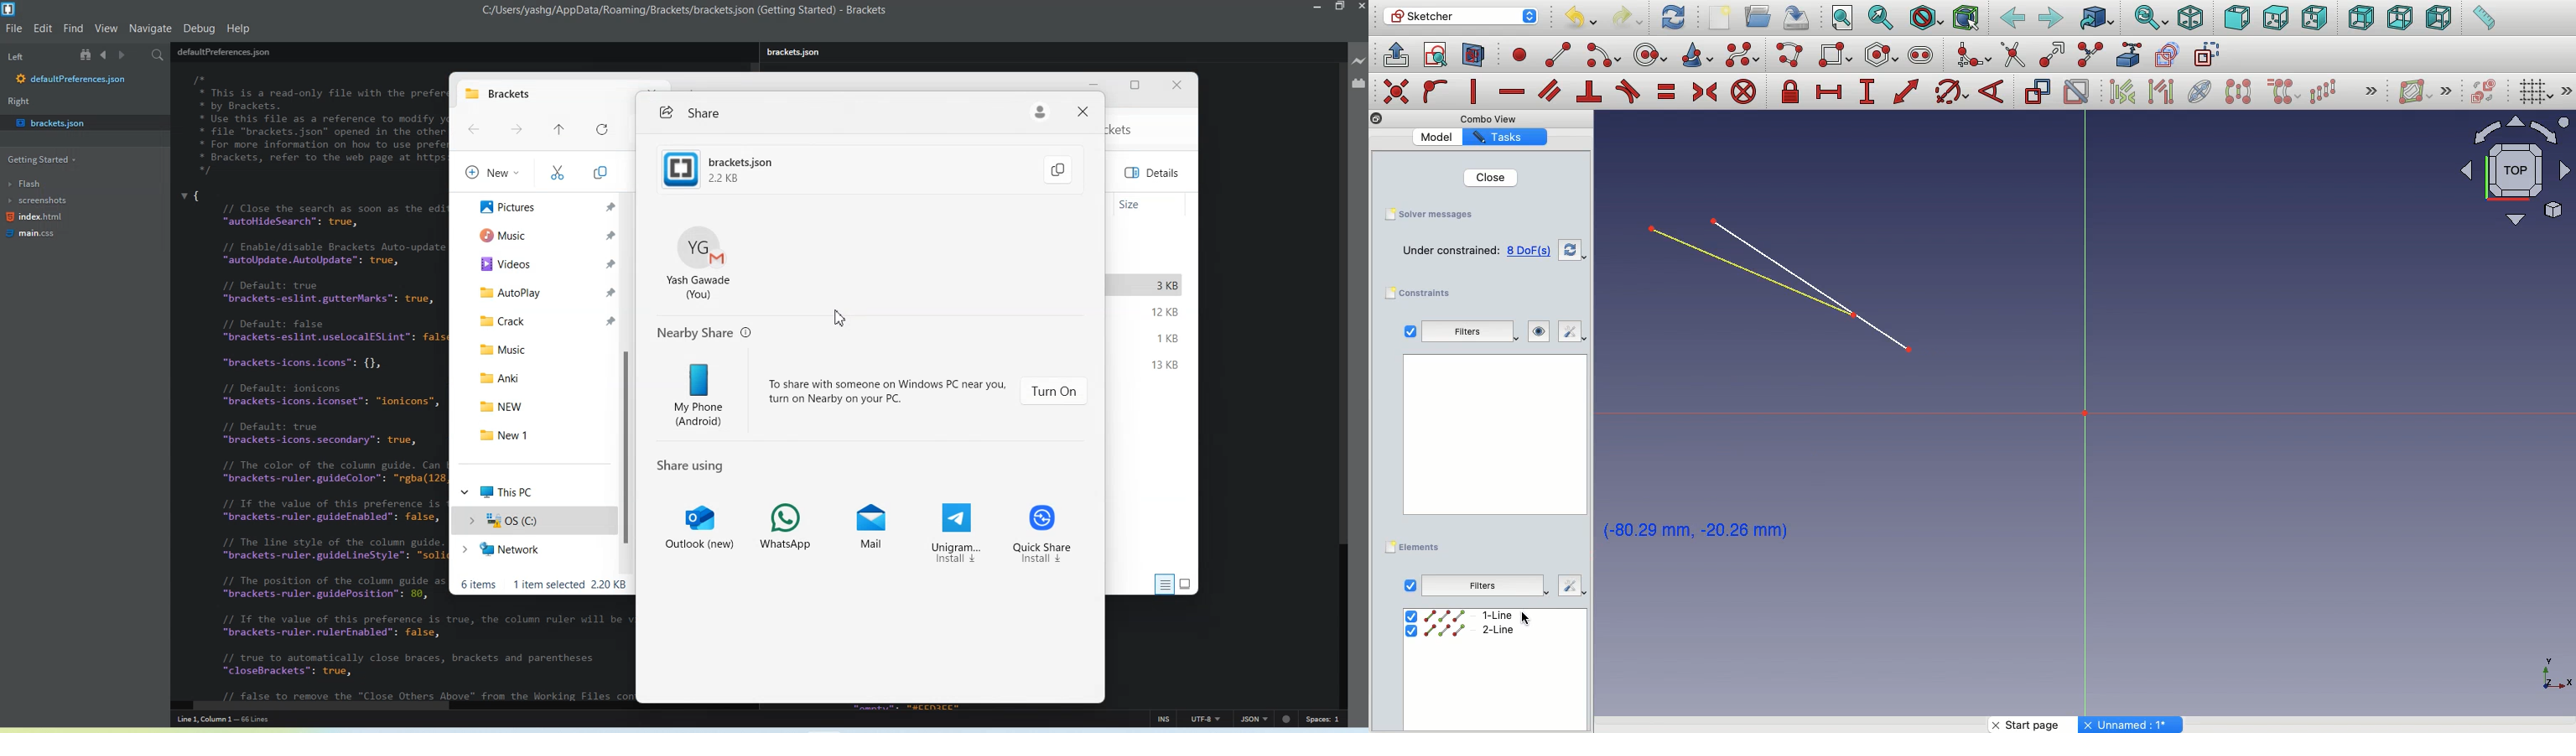  What do you see at coordinates (2170, 55) in the screenshot?
I see `carbon copy` at bounding box center [2170, 55].